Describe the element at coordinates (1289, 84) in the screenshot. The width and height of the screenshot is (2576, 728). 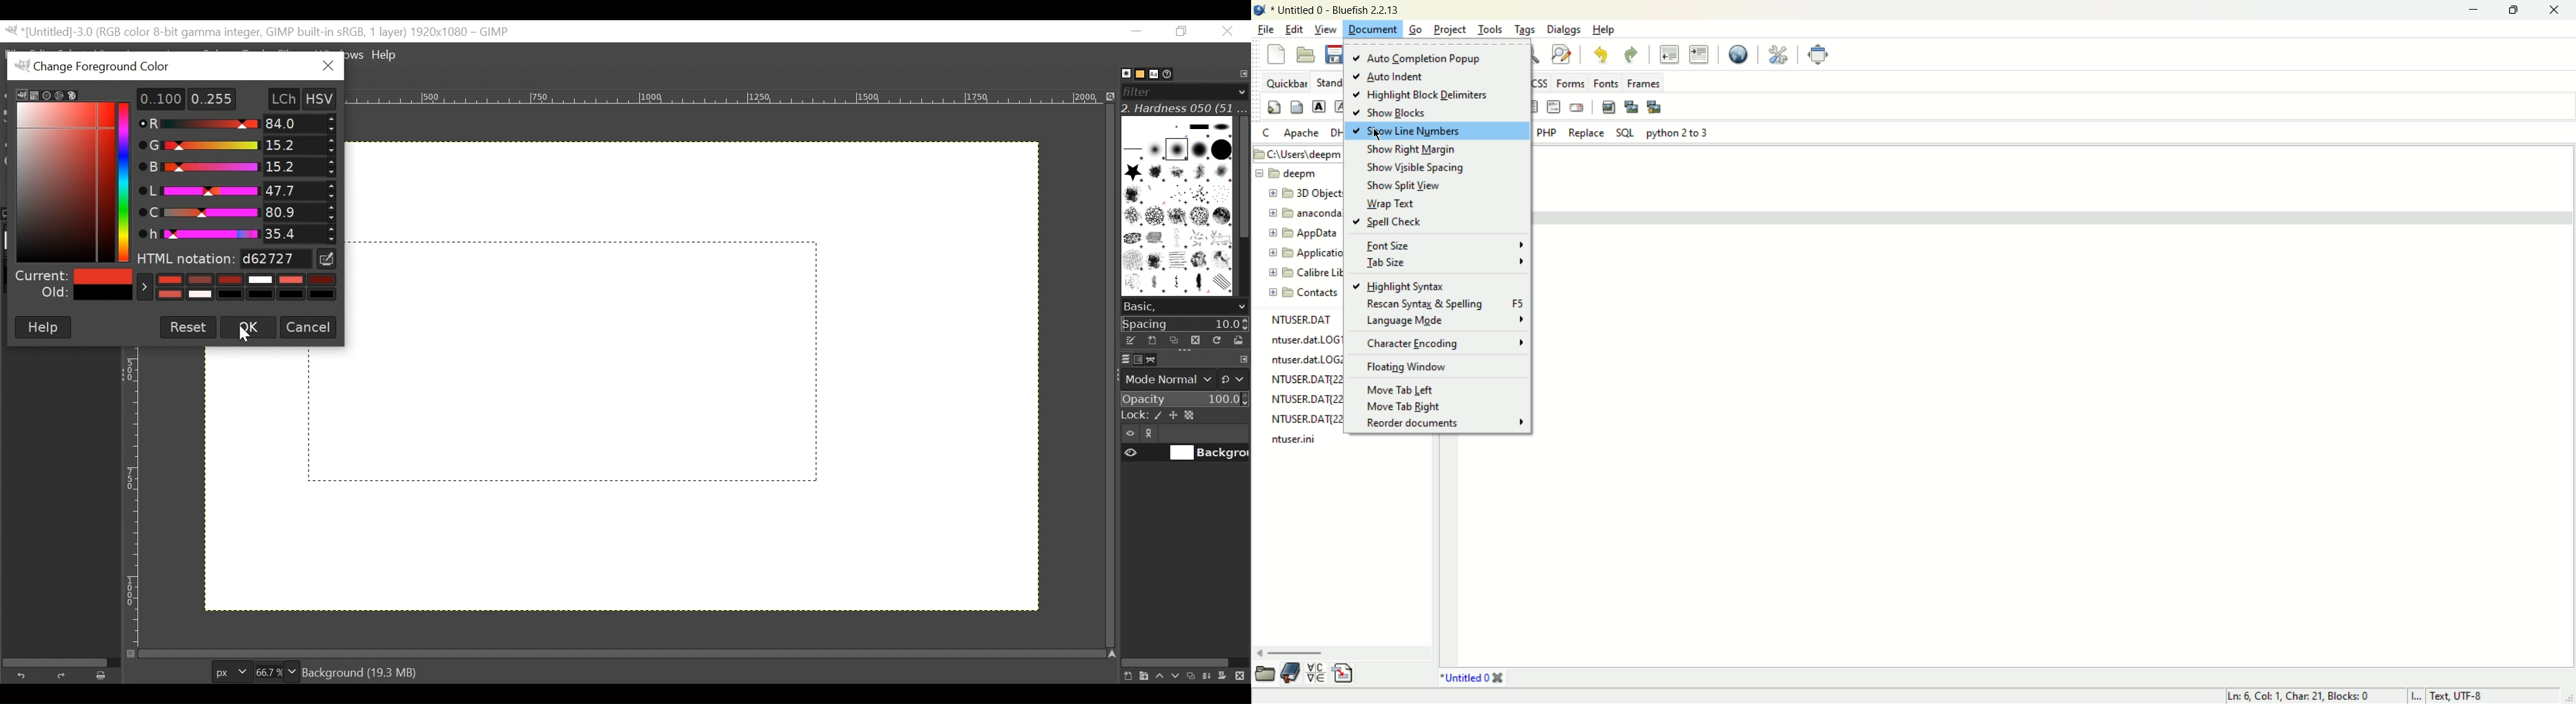
I see `quickbar` at that location.